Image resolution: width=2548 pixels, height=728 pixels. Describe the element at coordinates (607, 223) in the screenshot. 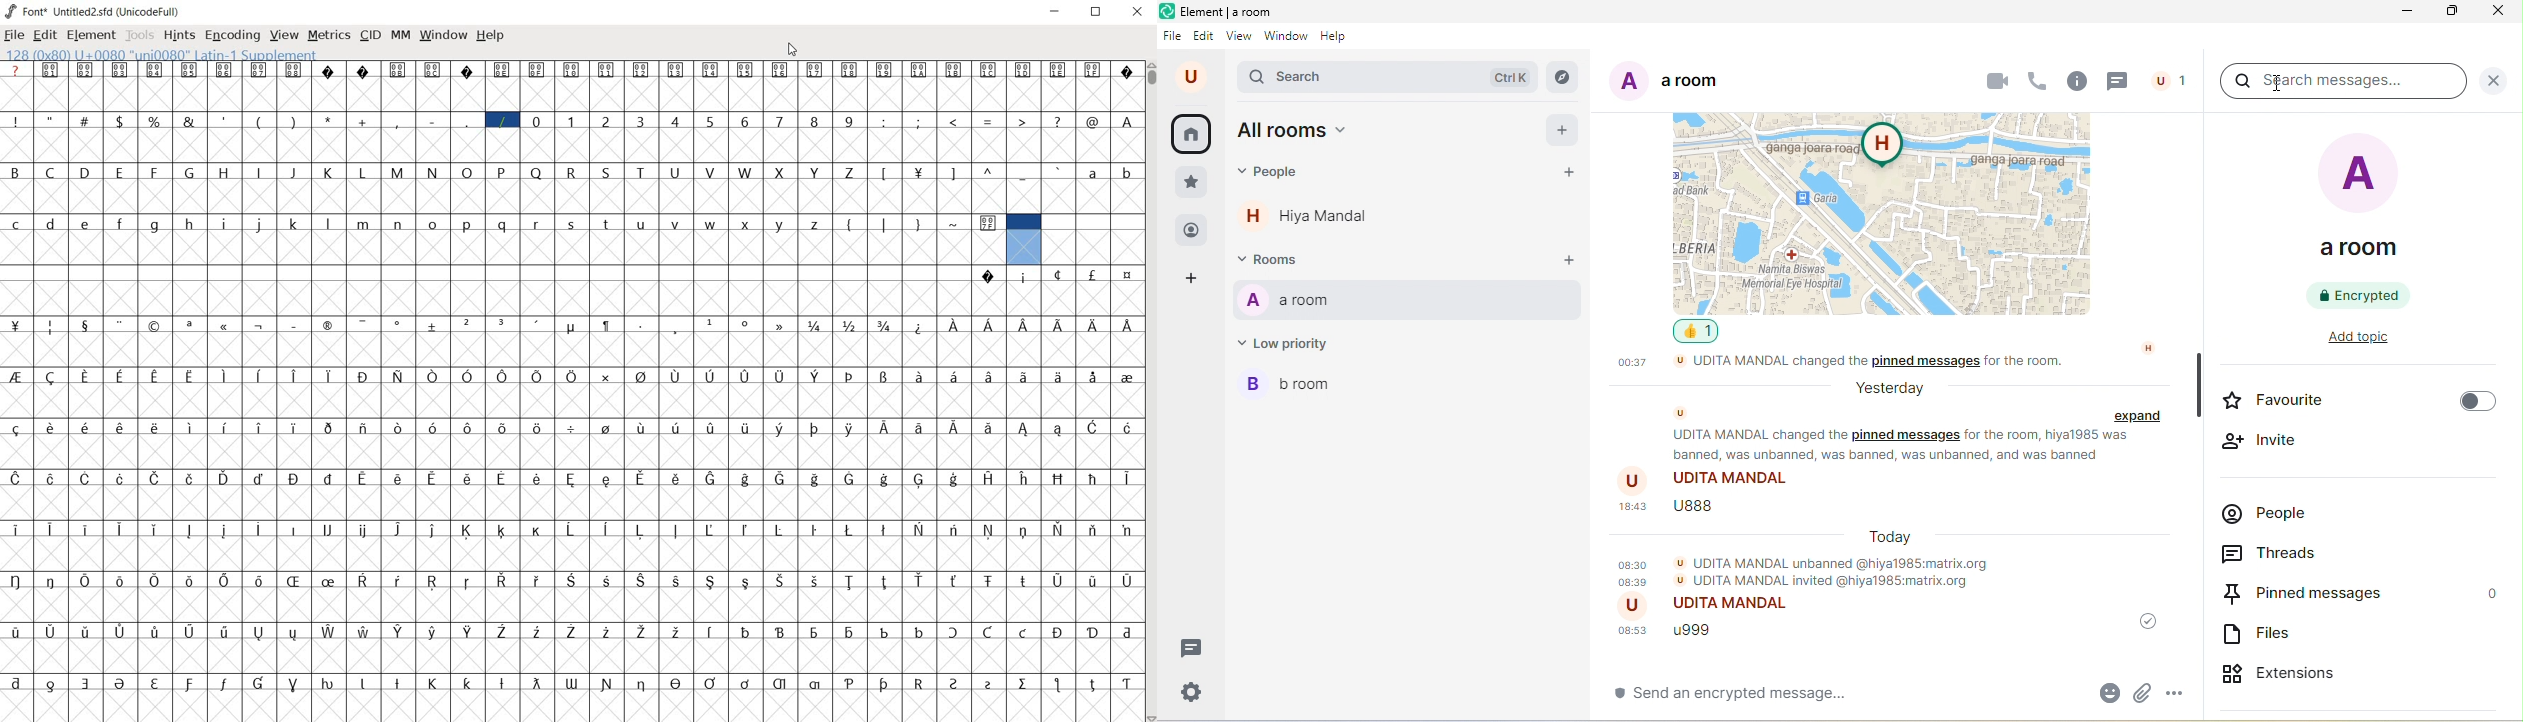

I see `t` at that location.